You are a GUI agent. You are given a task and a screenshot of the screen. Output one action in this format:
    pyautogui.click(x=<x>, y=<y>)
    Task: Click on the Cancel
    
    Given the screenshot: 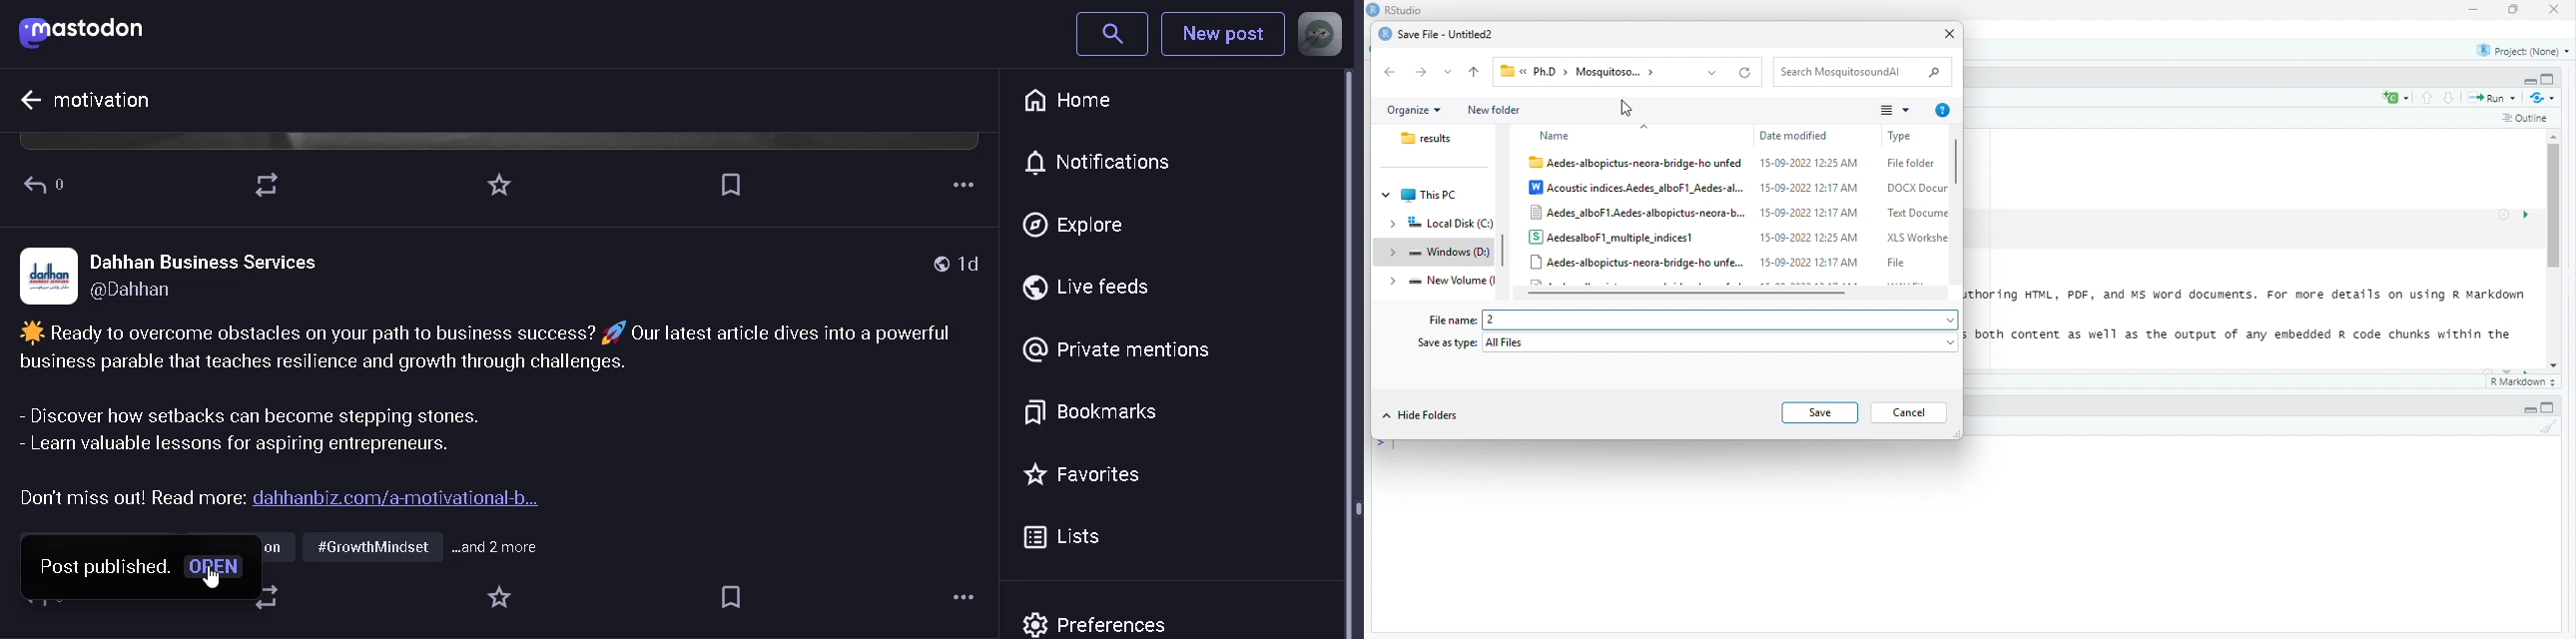 What is the action you would take?
    pyautogui.click(x=1910, y=413)
    